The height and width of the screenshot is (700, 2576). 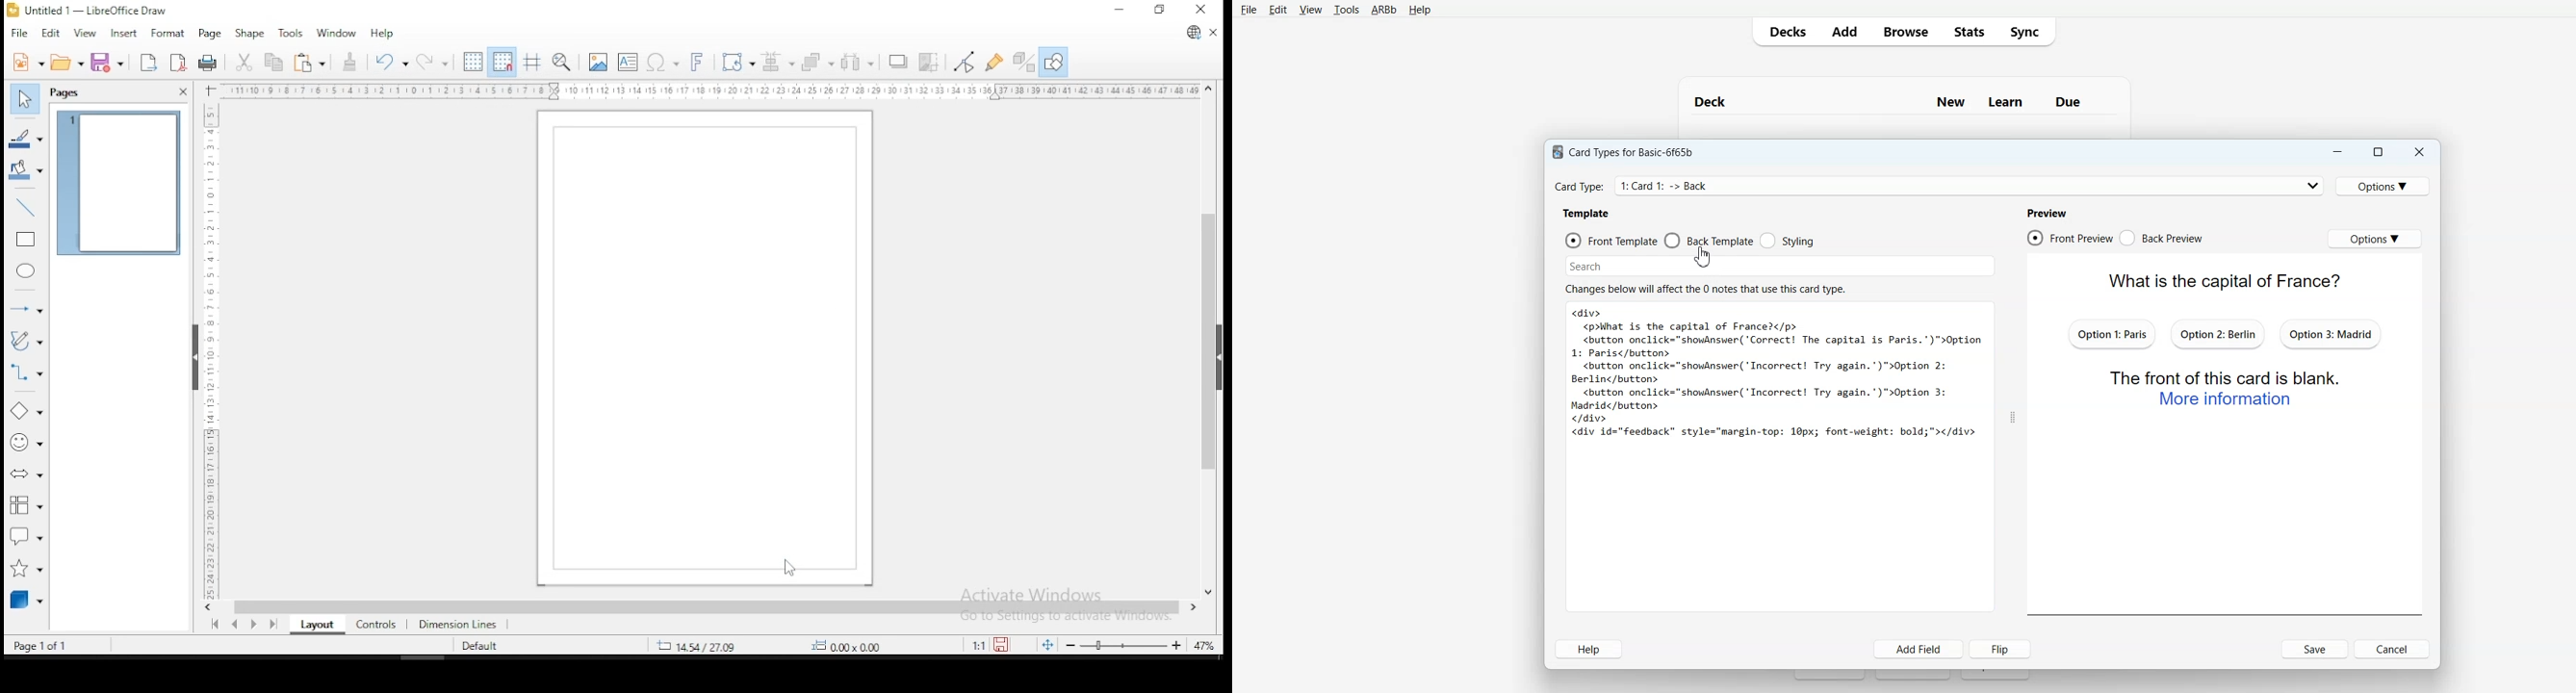 I want to click on insert textbox, so click(x=628, y=63).